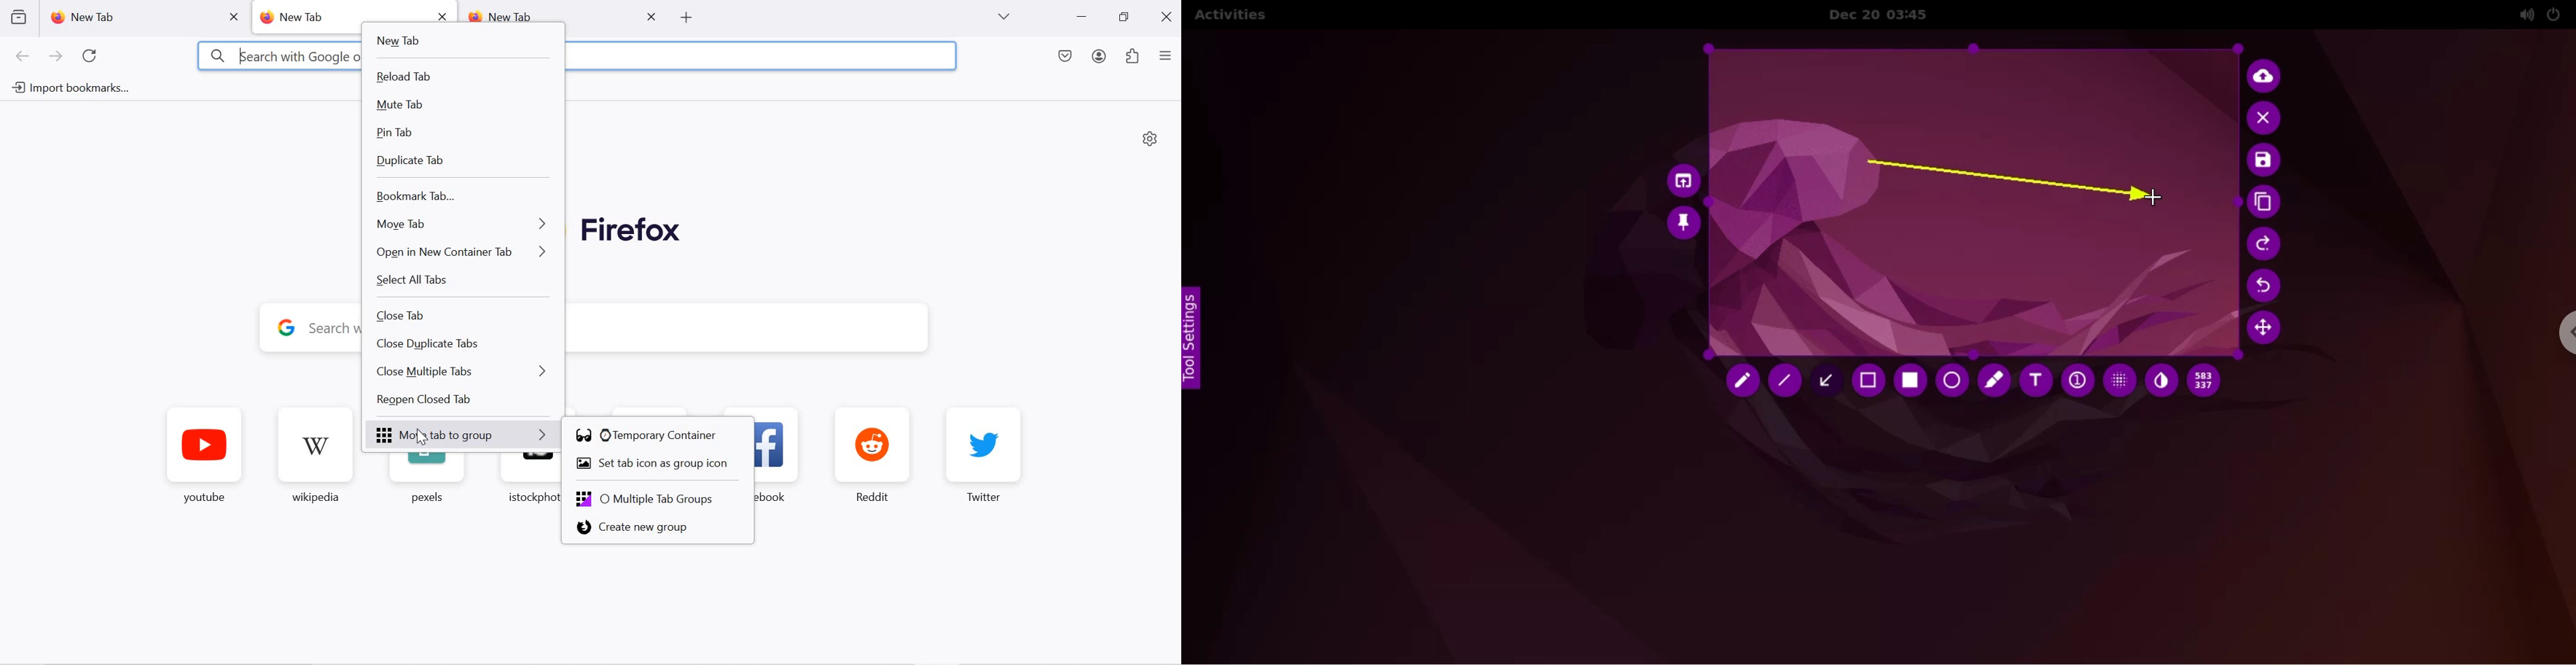 The image size is (2576, 672). I want to click on bookmark tab, so click(465, 195).